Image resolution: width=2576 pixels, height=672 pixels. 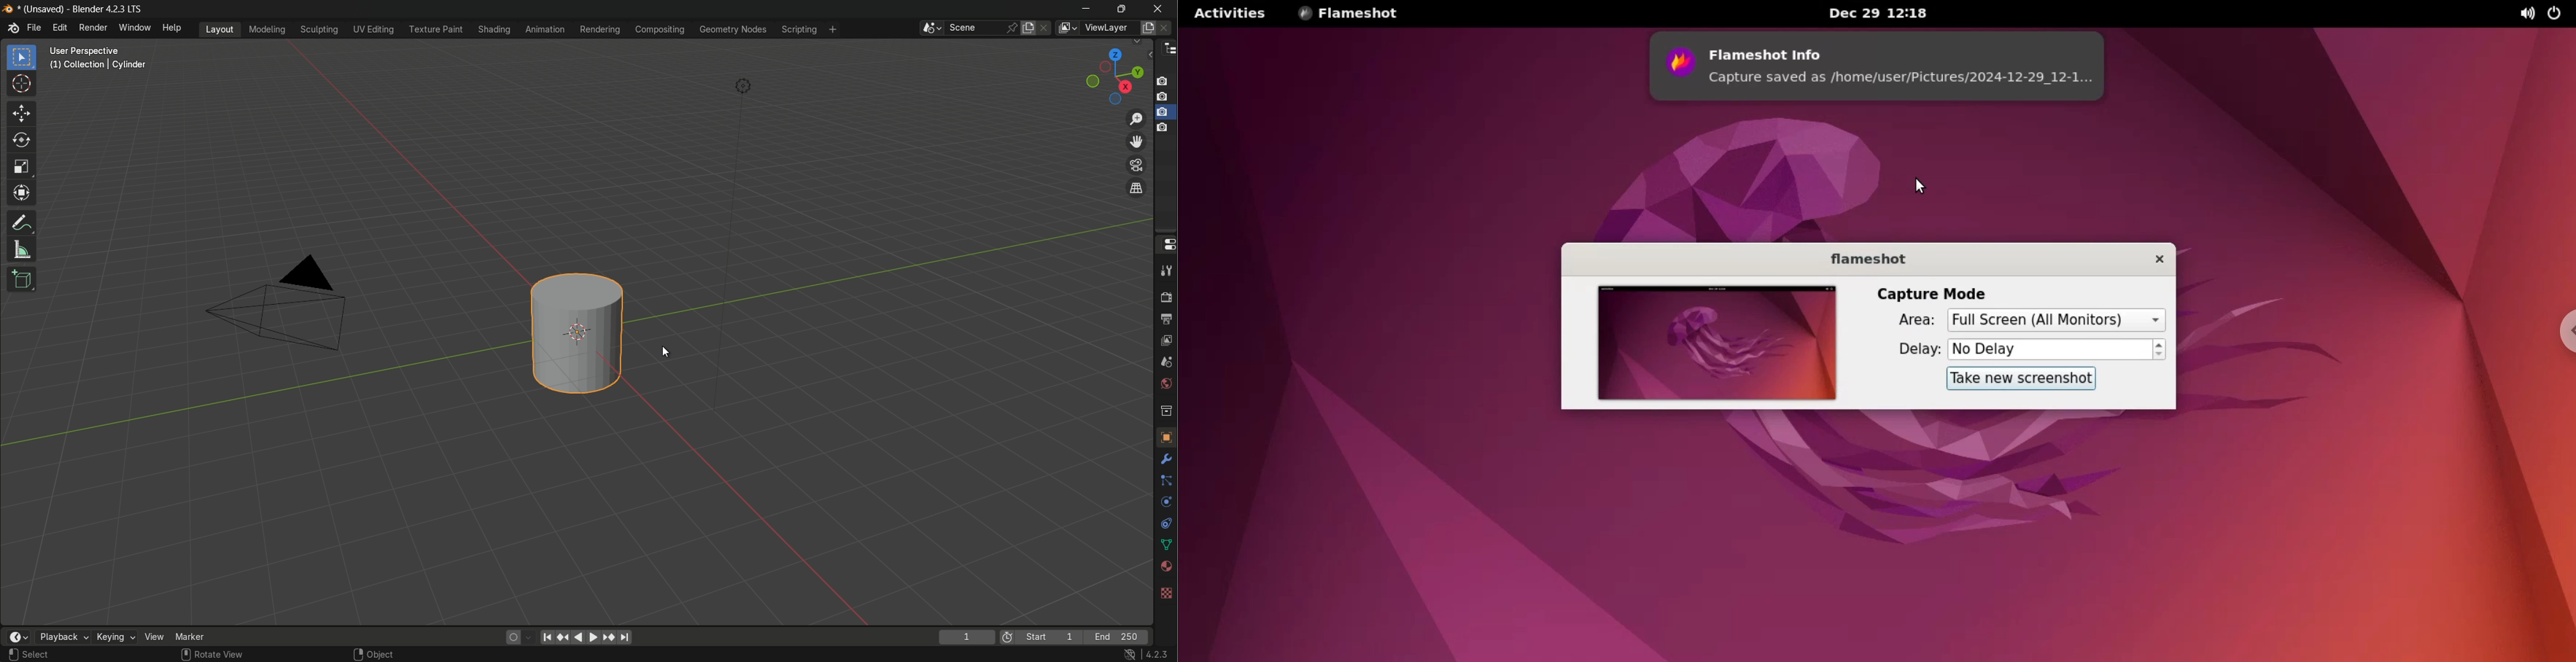 What do you see at coordinates (1053, 637) in the screenshot?
I see `Start 1` at bounding box center [1053, 637].